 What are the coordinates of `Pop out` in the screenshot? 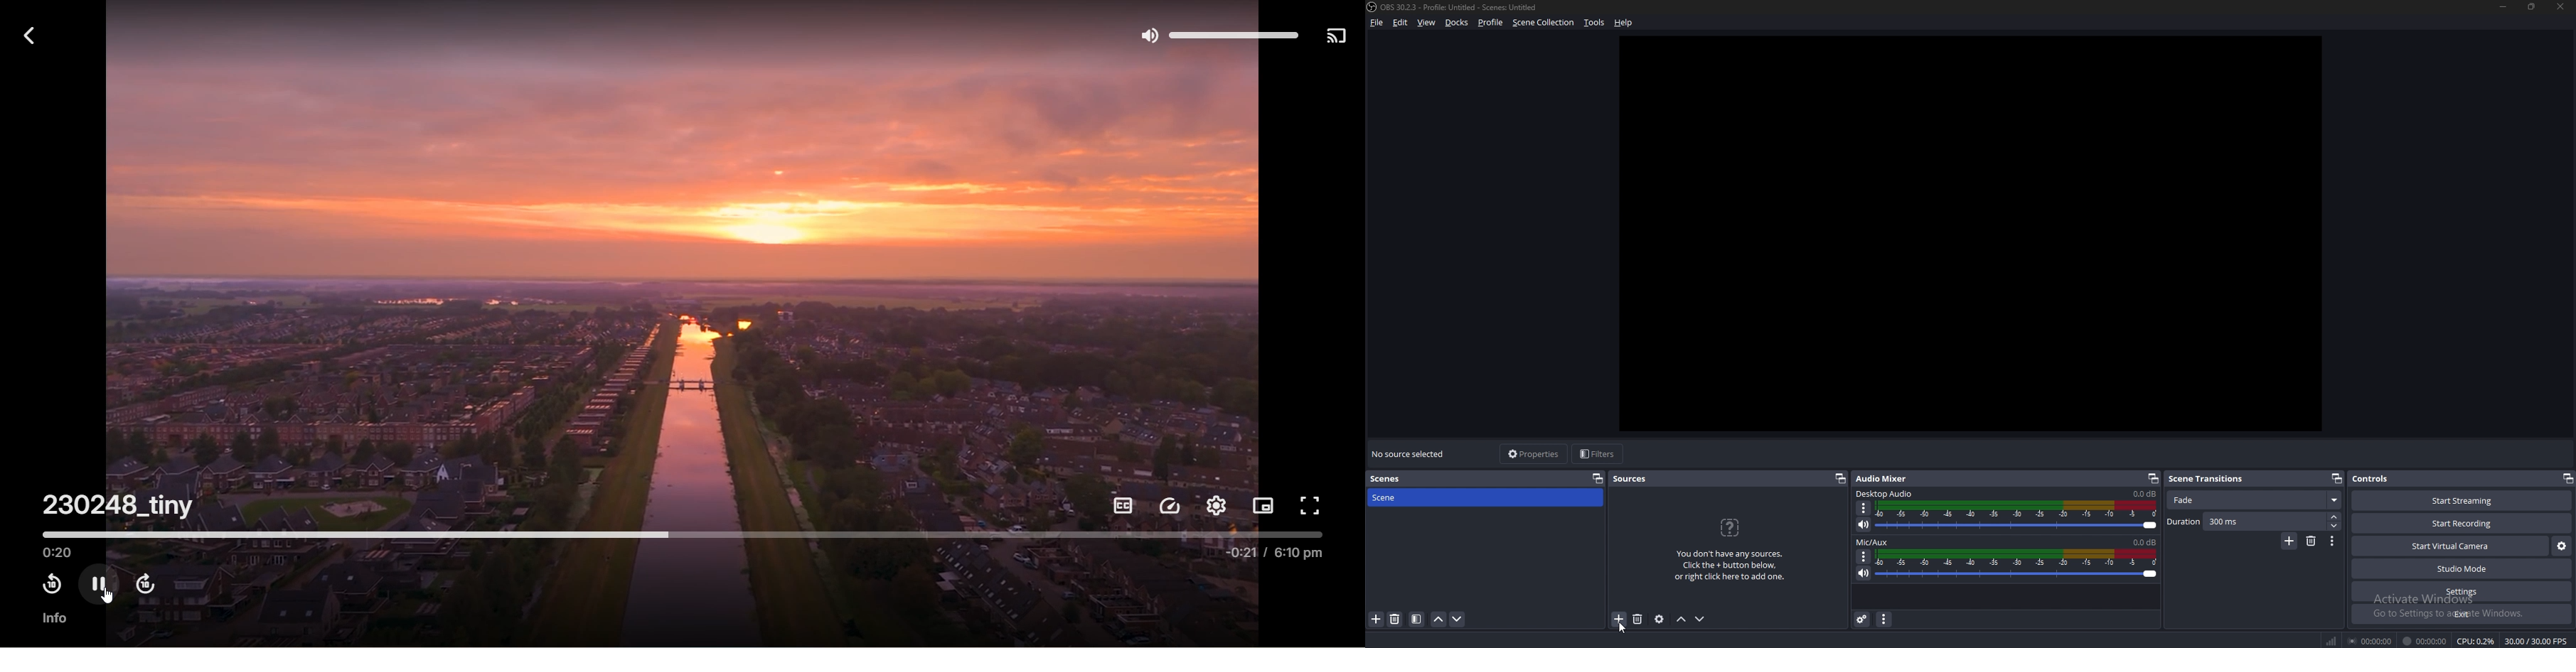 It's located at (2153, 479).